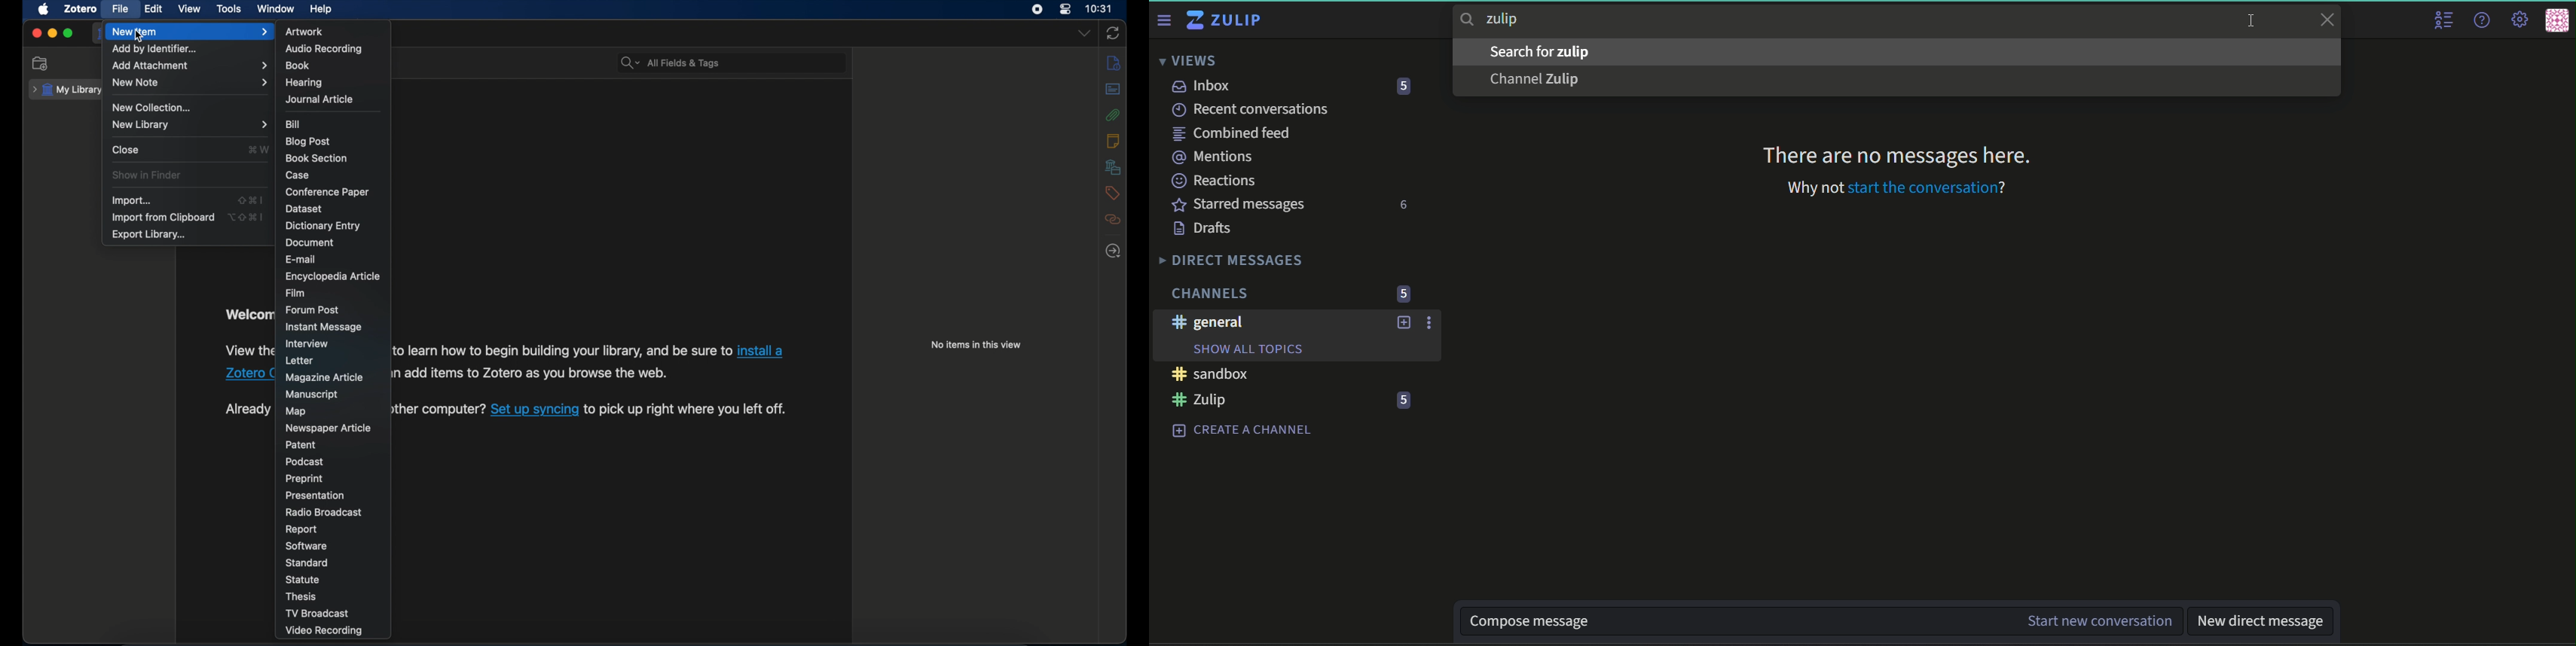 This screenshot has width=2576, height=672. Describe the element at coordinates (315, 495) in the screenshot. I see `presentation` at that location.